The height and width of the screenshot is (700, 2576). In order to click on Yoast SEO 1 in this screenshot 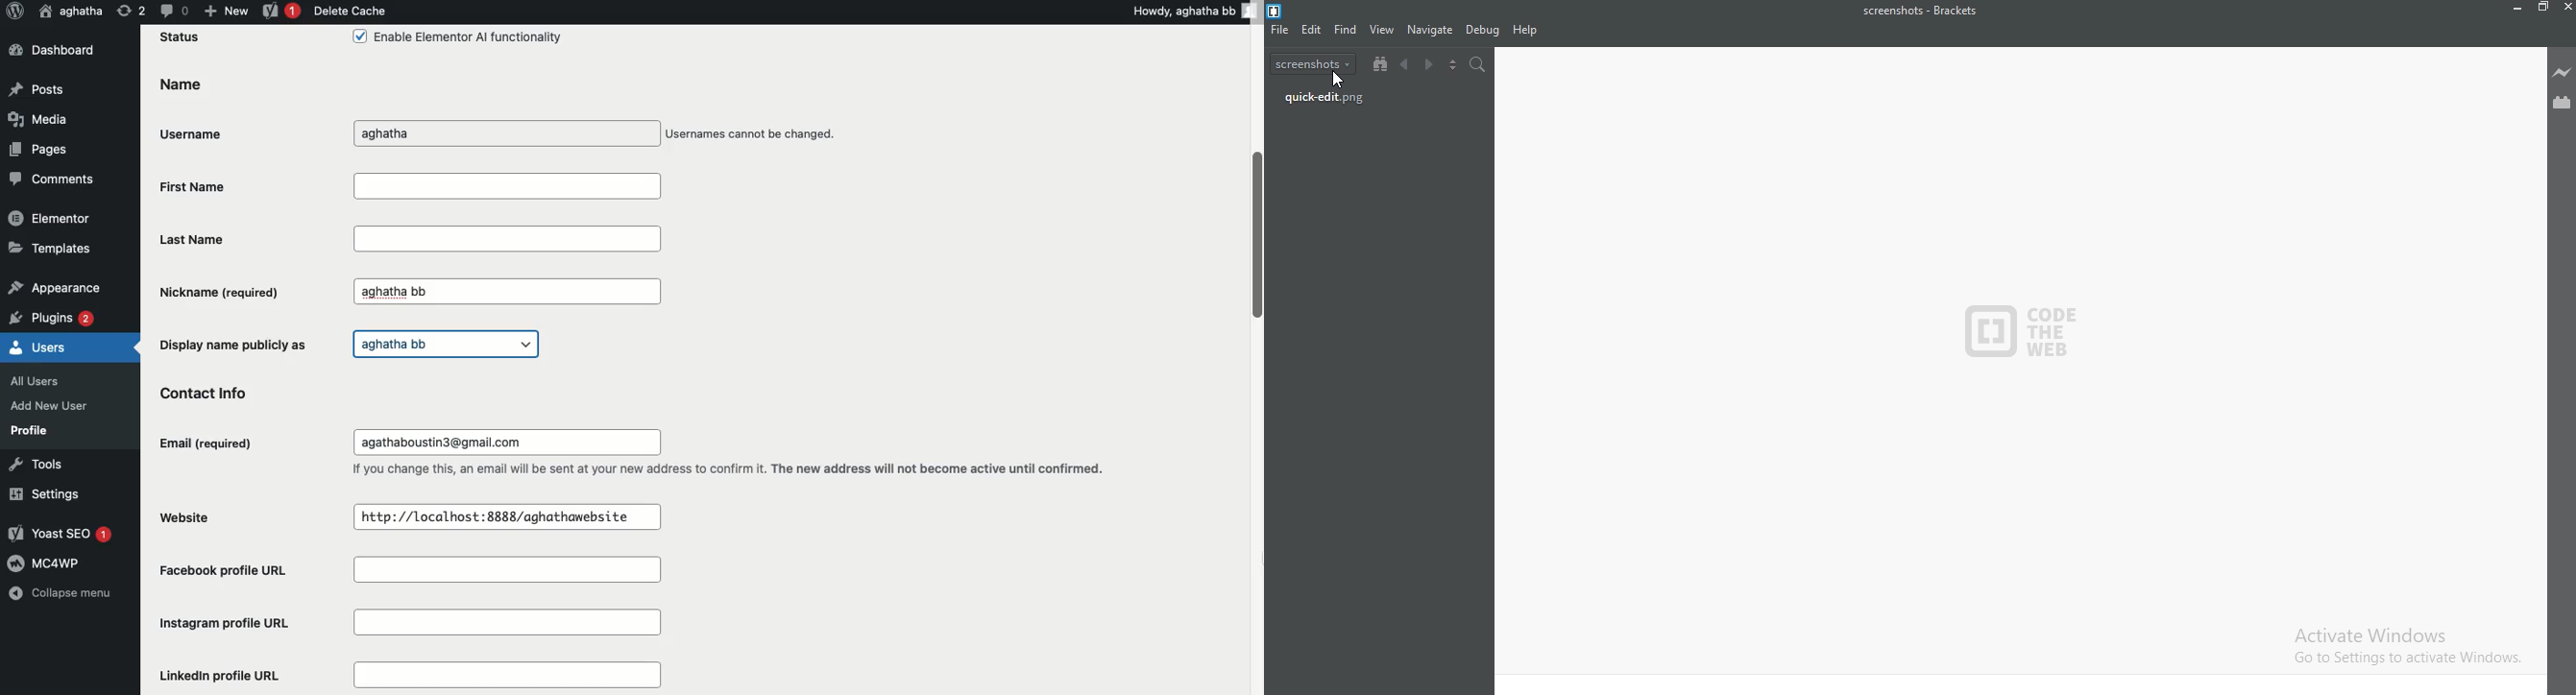, I will do `click(63, 534)`.